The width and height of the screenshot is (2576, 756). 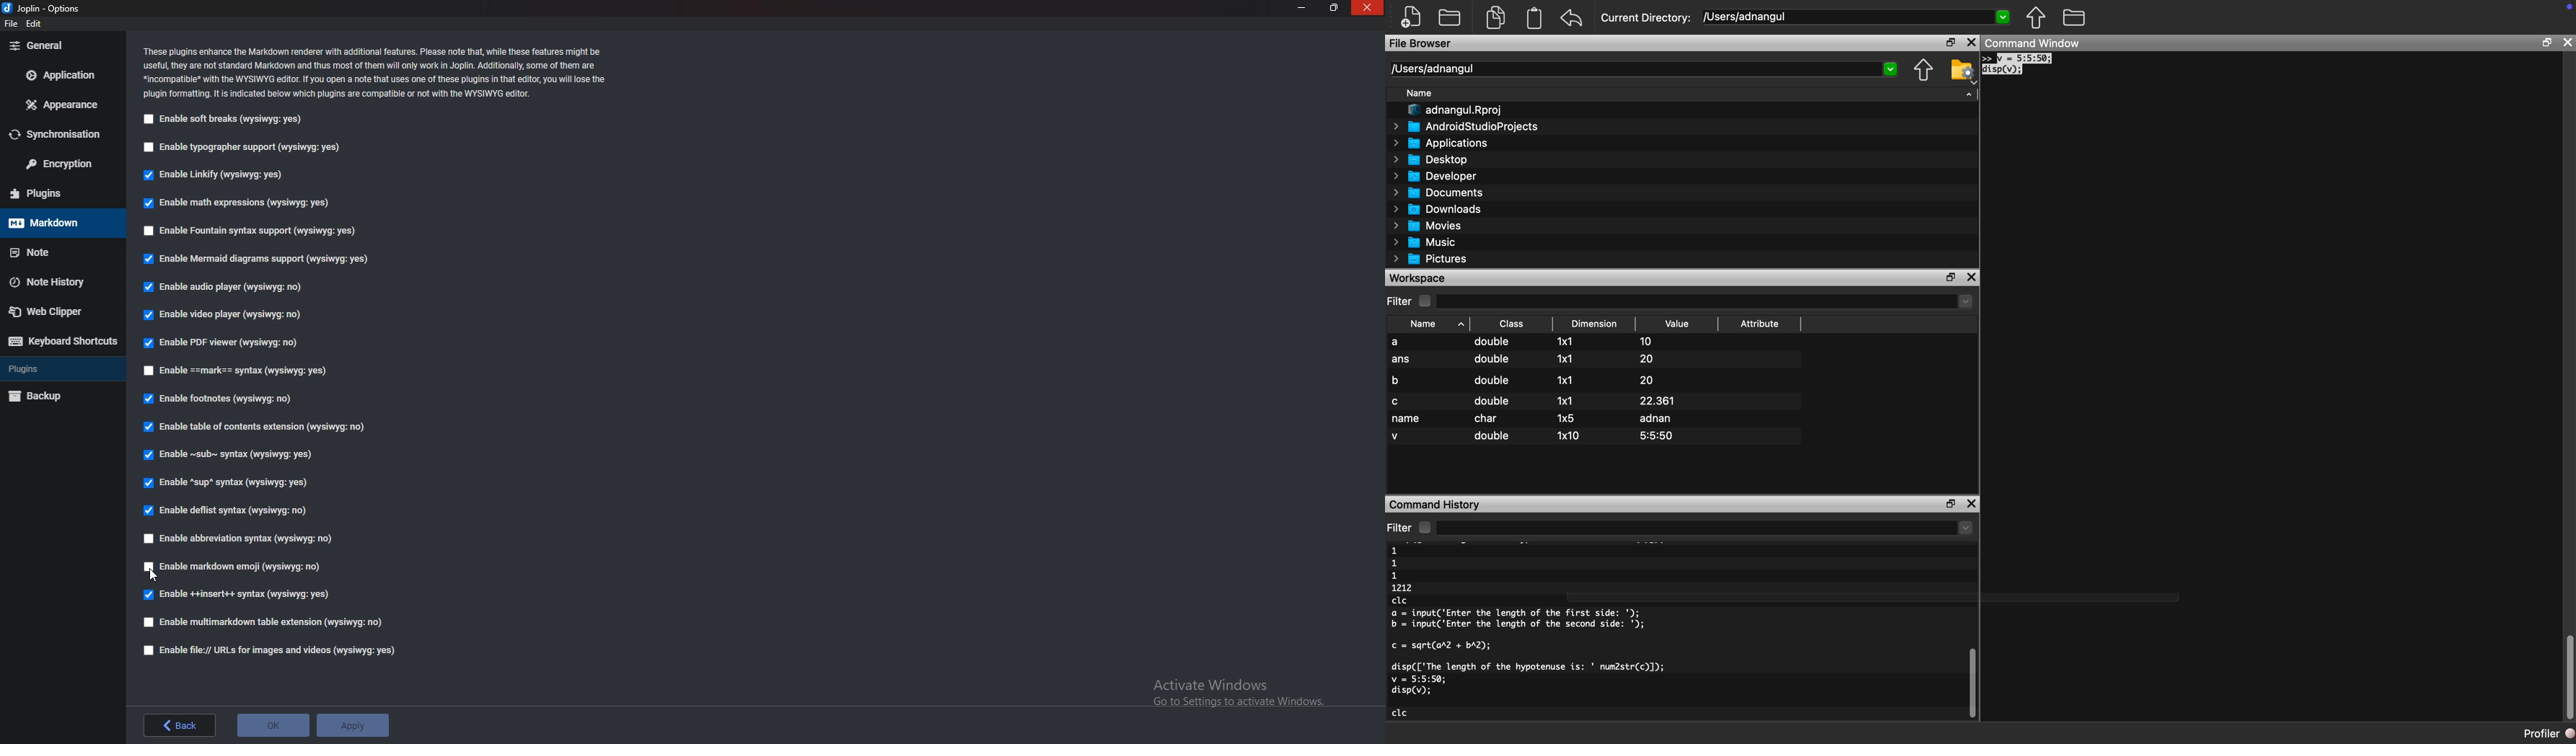 What do you see at coordinates (1569, 435) in the screenshot?
I see `1x10` at bounding box center [1569, 435].